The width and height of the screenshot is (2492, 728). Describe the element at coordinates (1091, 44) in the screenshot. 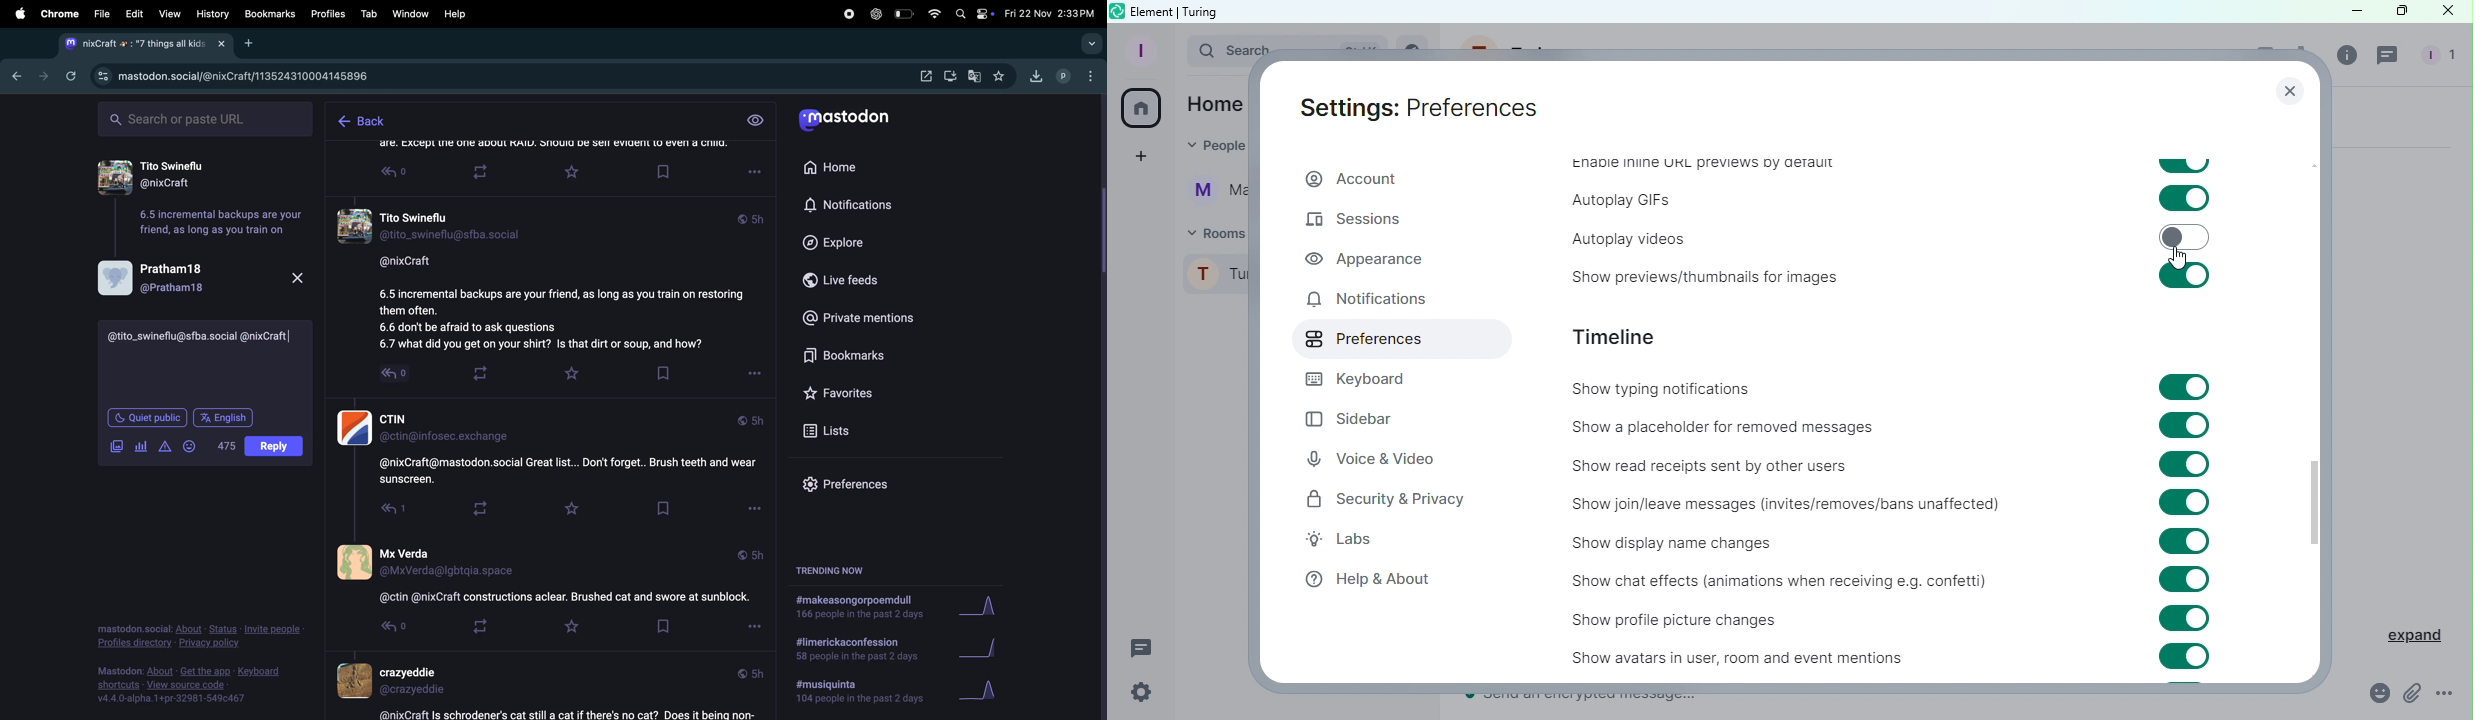

I see `search bar` at that location.